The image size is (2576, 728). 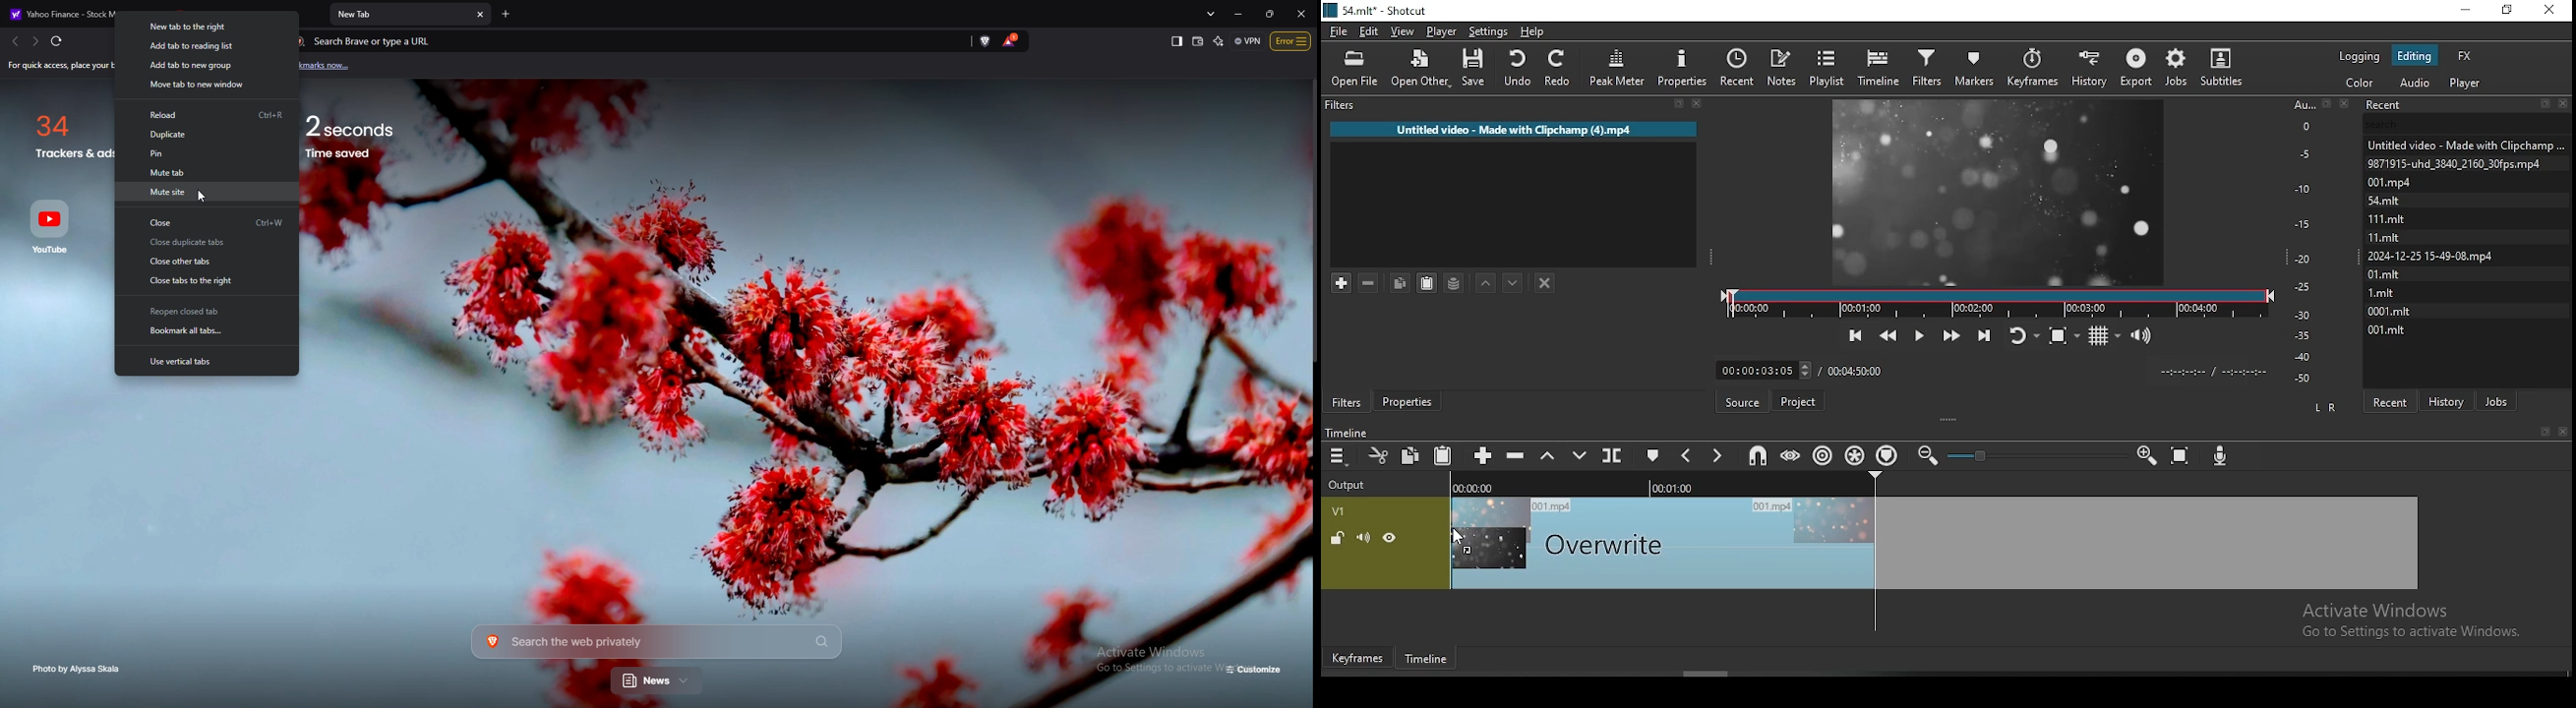 I want to click on play quickly forwards, so click(x=1948, y=333).